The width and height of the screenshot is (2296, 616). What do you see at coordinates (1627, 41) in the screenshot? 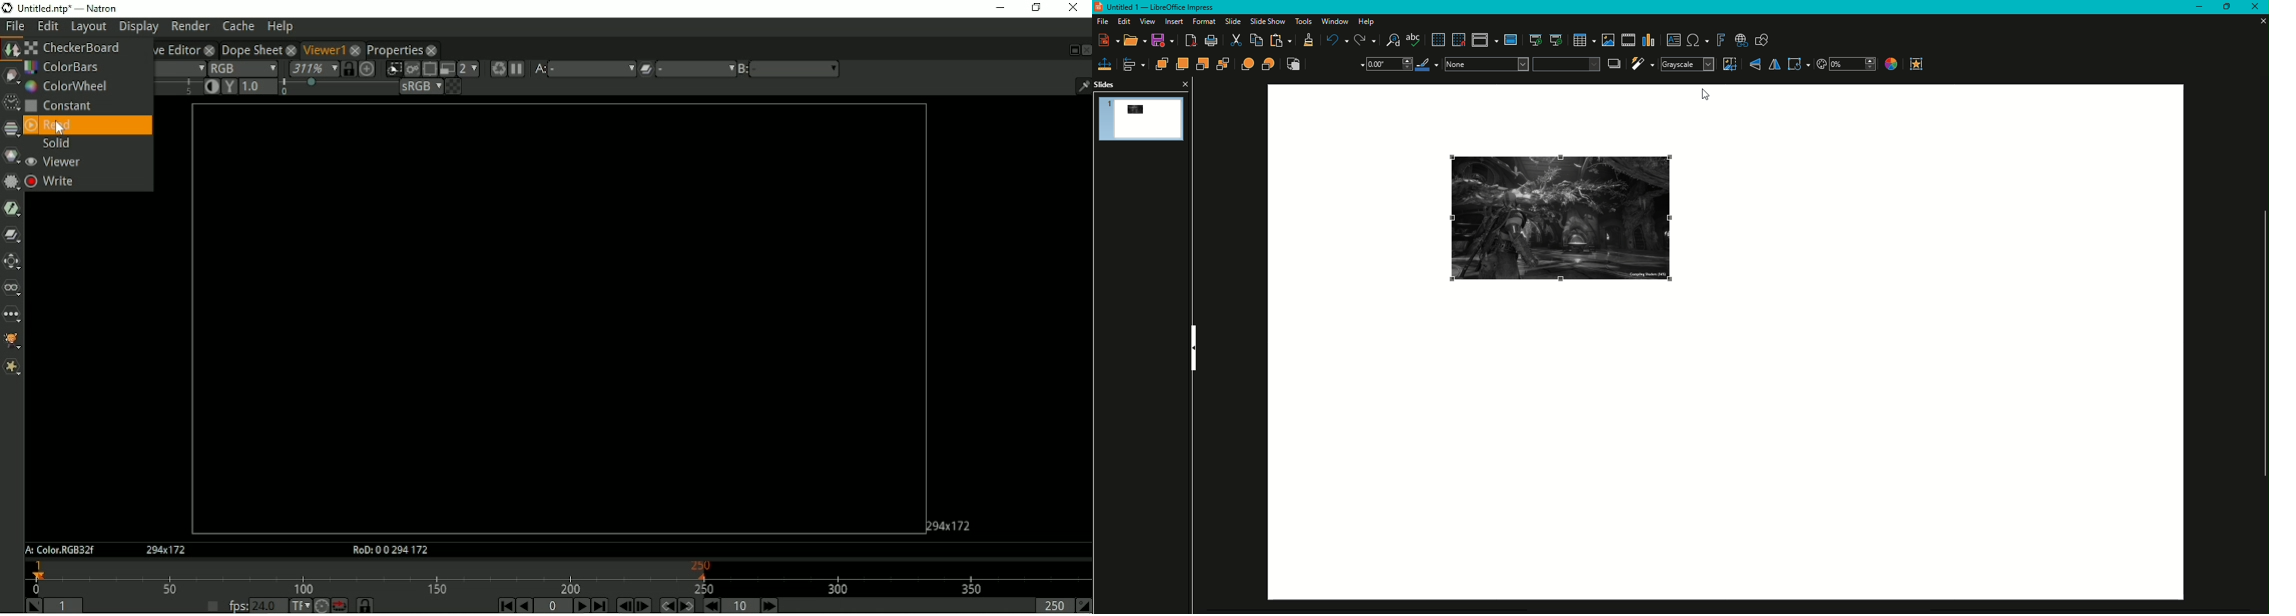
I see `Insert Audio Video` at bounding box center [1627, 41].